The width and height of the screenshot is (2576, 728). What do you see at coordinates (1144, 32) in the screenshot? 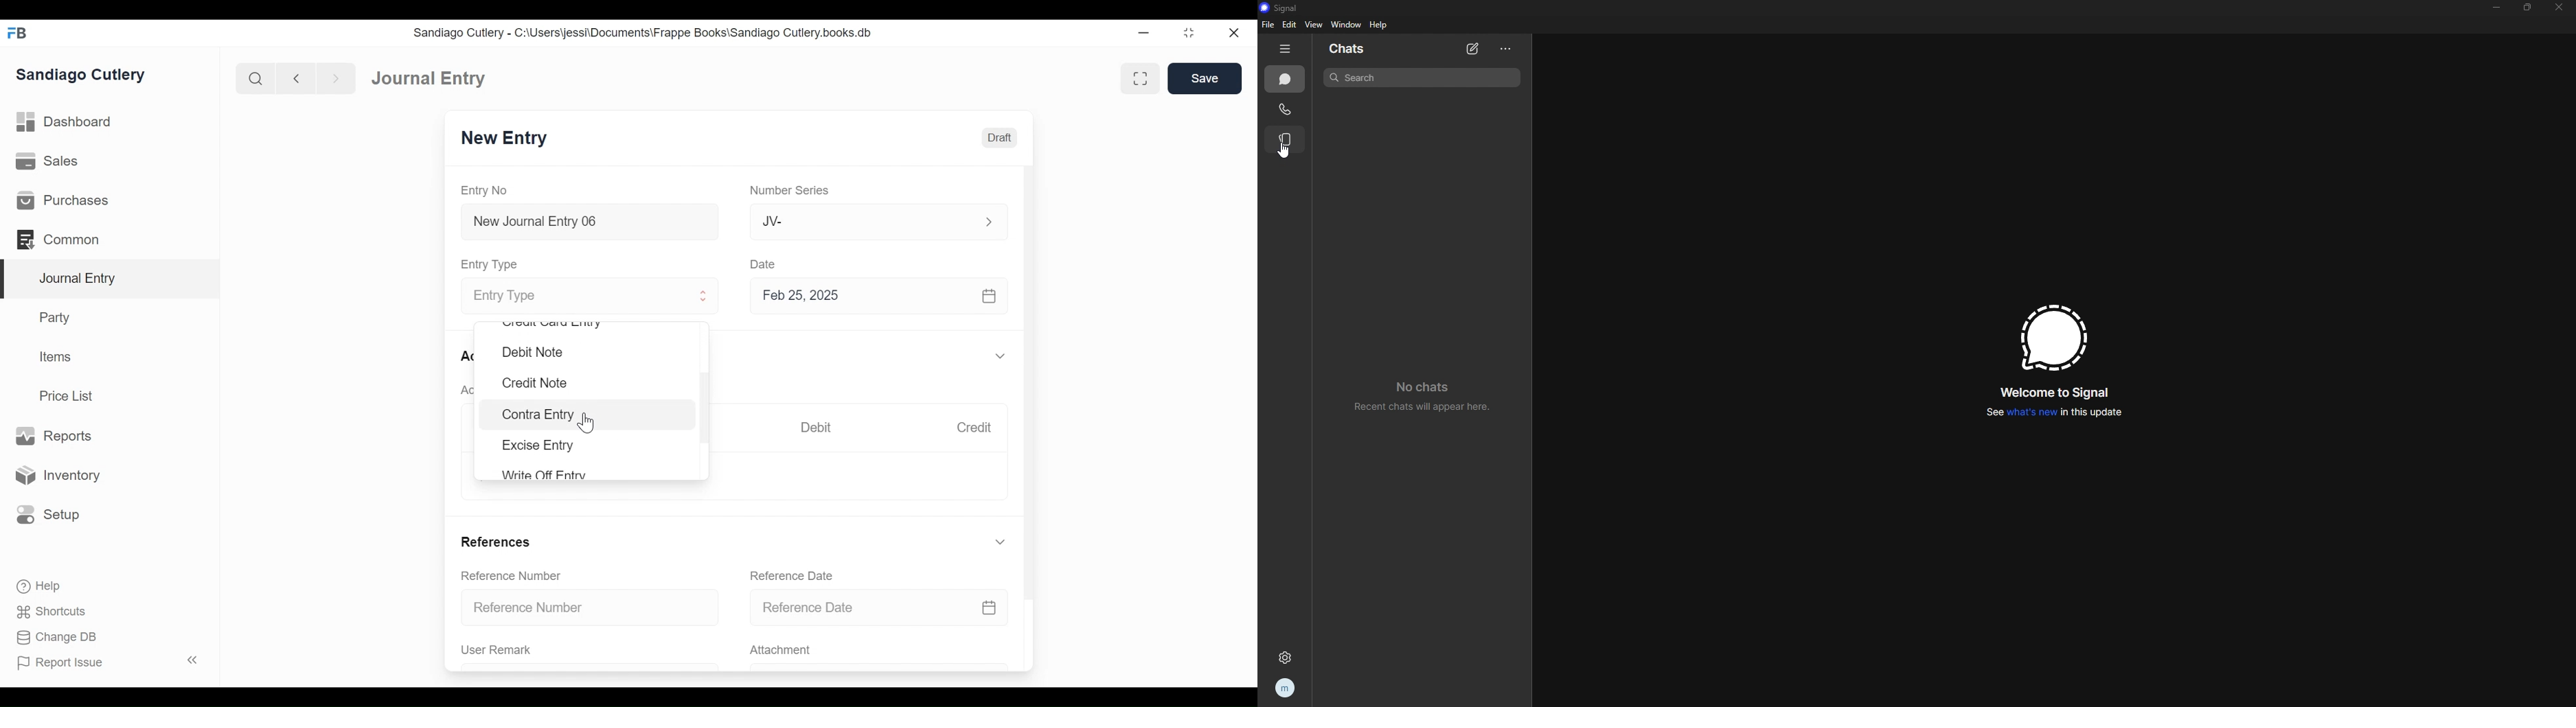
I see `minimize` at bounding box center [1144, 32].